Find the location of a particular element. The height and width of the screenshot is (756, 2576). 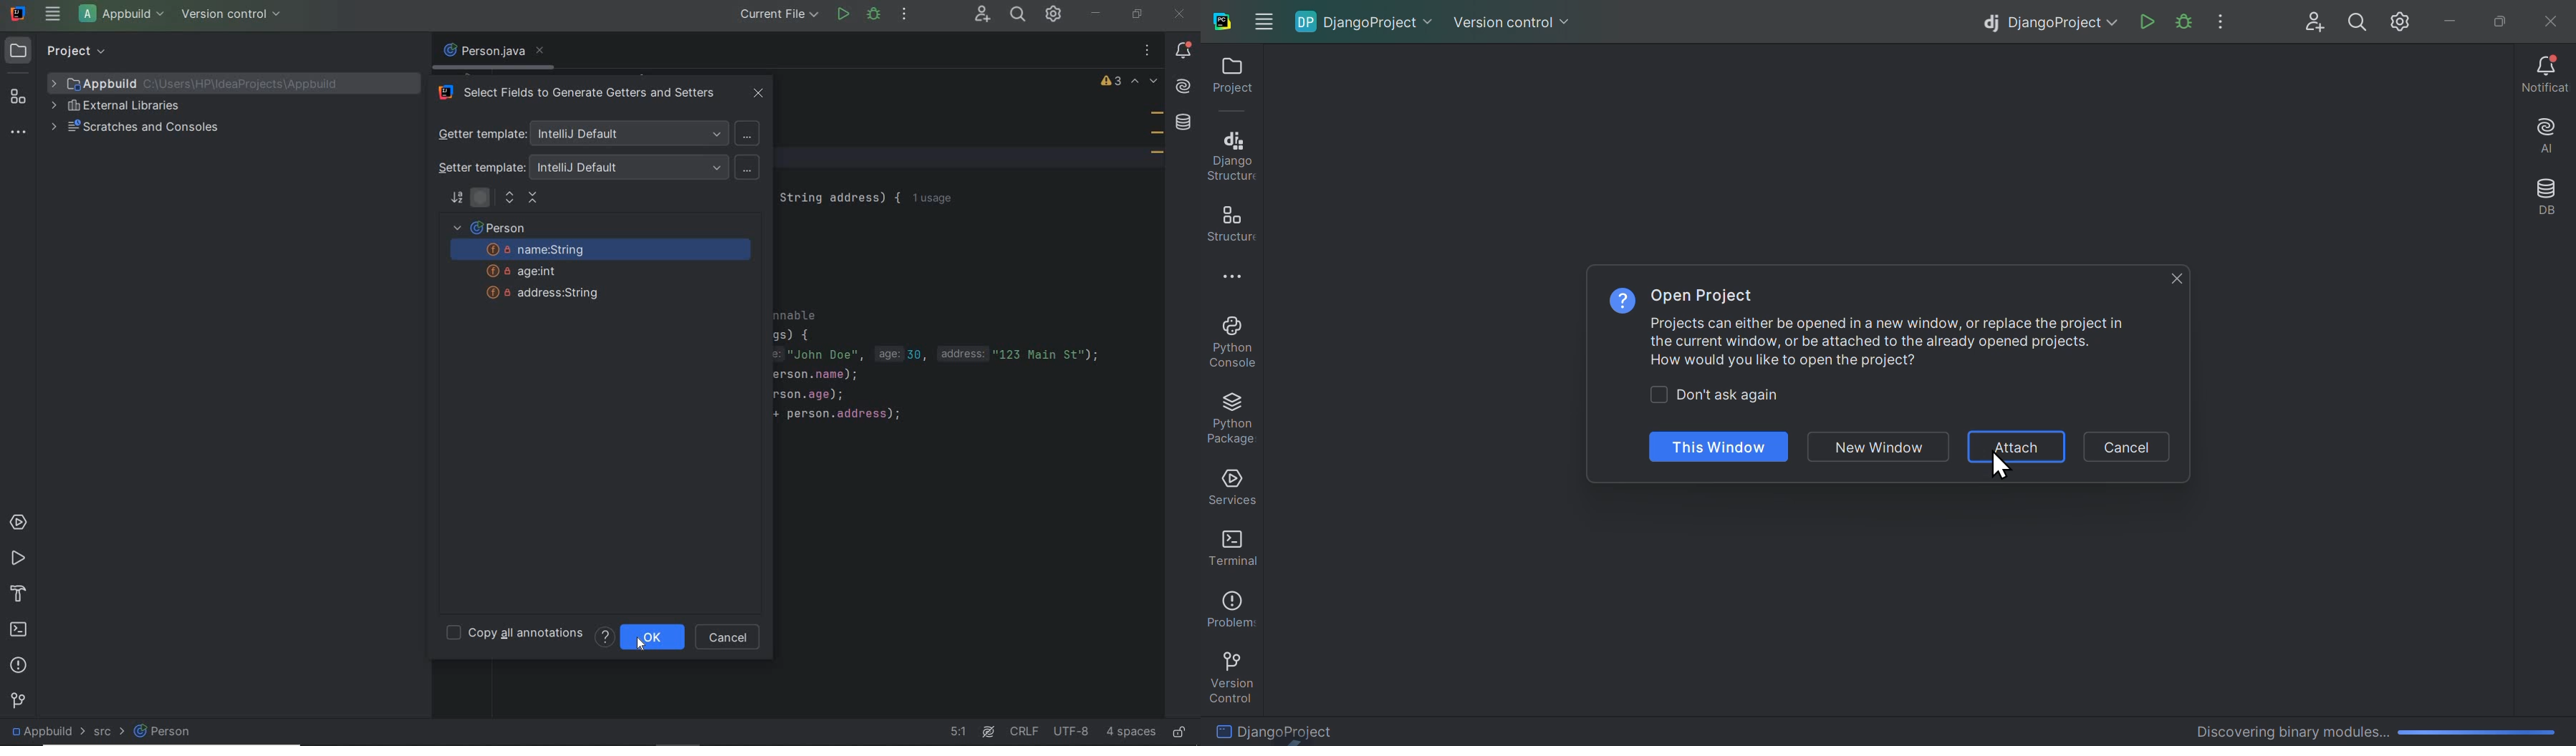

make file ready only is located at coordinates (1183, 734).